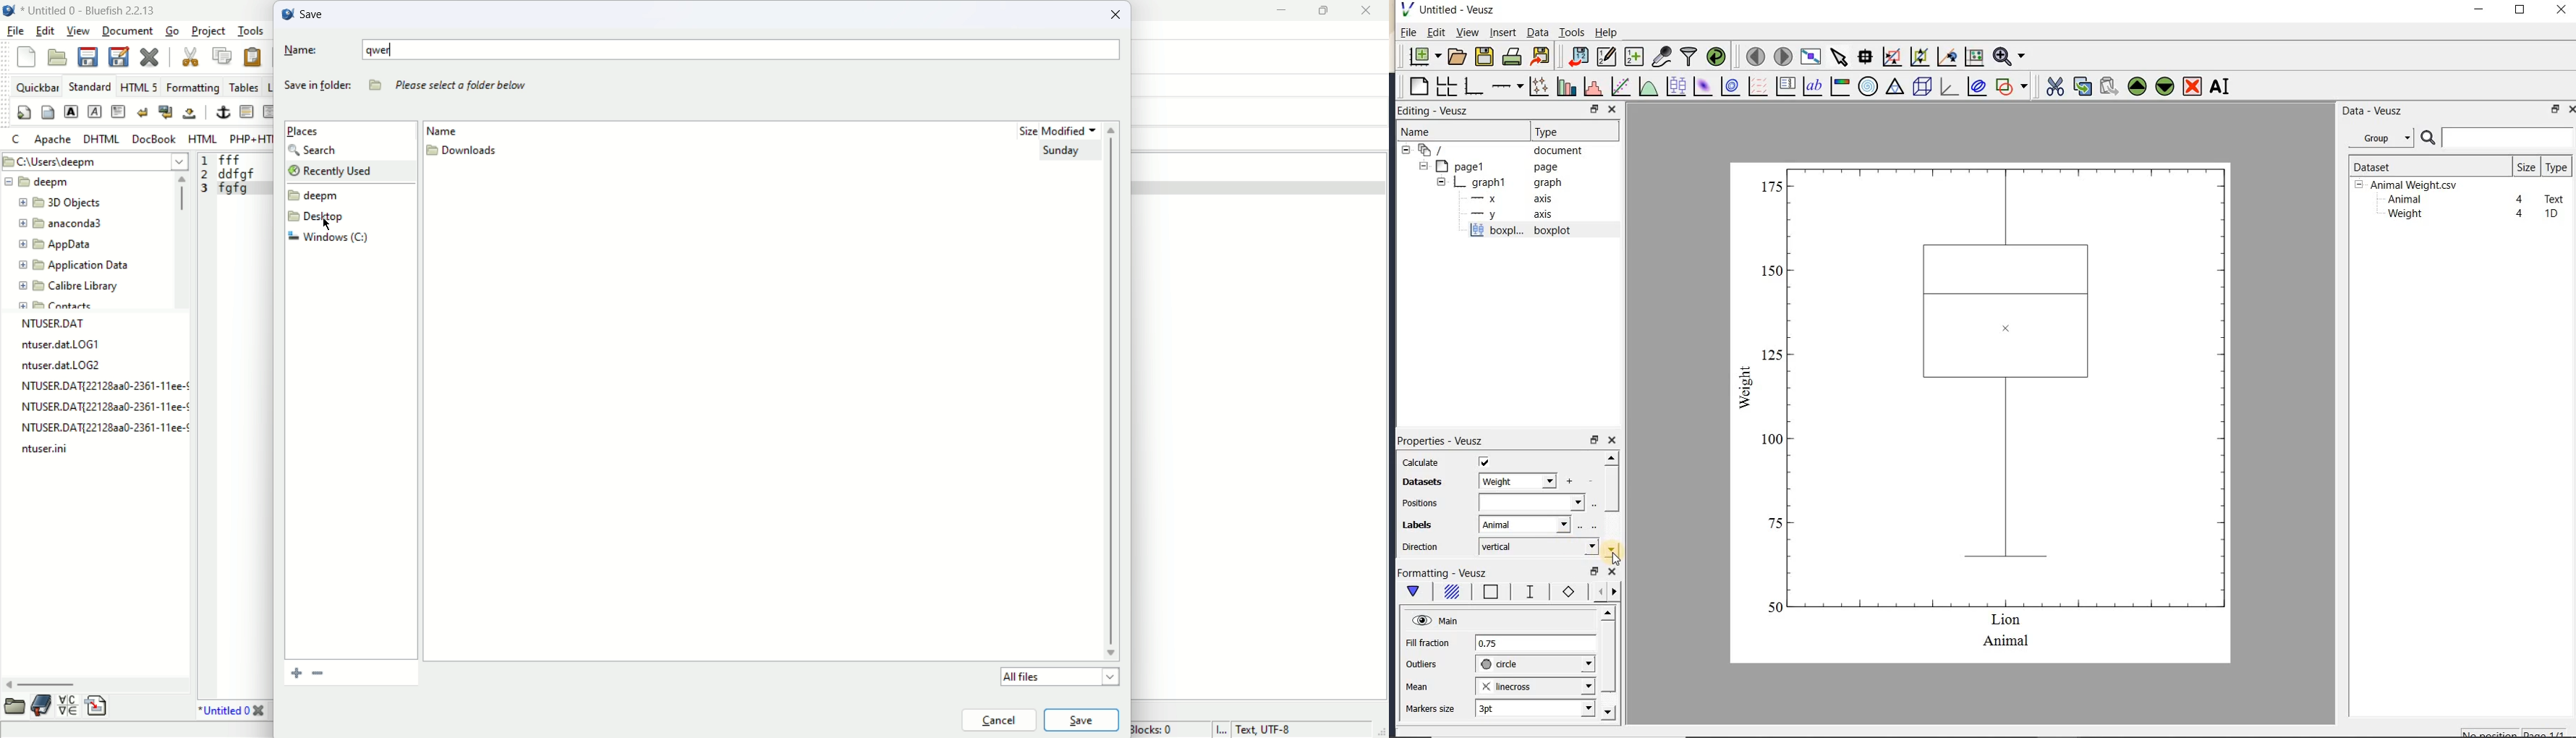 This screenshot has width=2576, height=756. What do you see at coordinates (2497, 138) in the screenshot?
I see `search datasets` at bounding box center [2497, 138].